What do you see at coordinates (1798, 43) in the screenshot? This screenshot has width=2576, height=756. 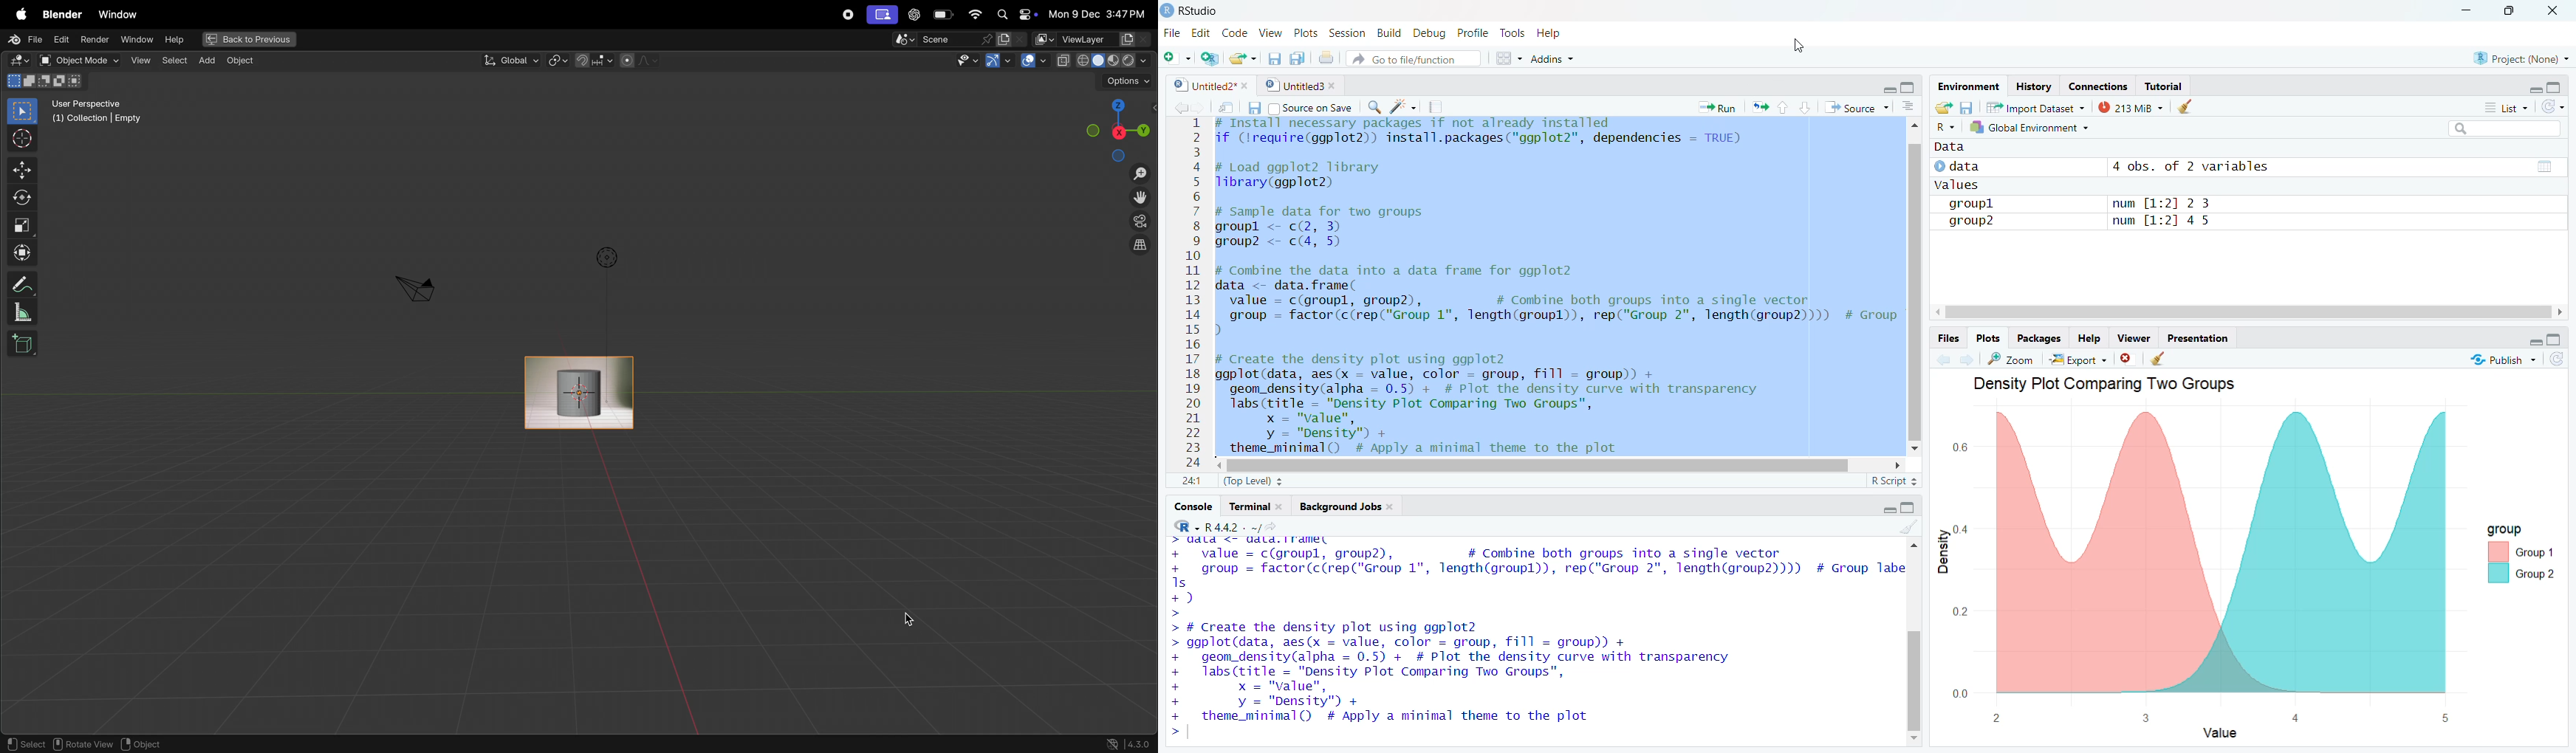 I see `CURSOR` at bounding box center [1798, 43].